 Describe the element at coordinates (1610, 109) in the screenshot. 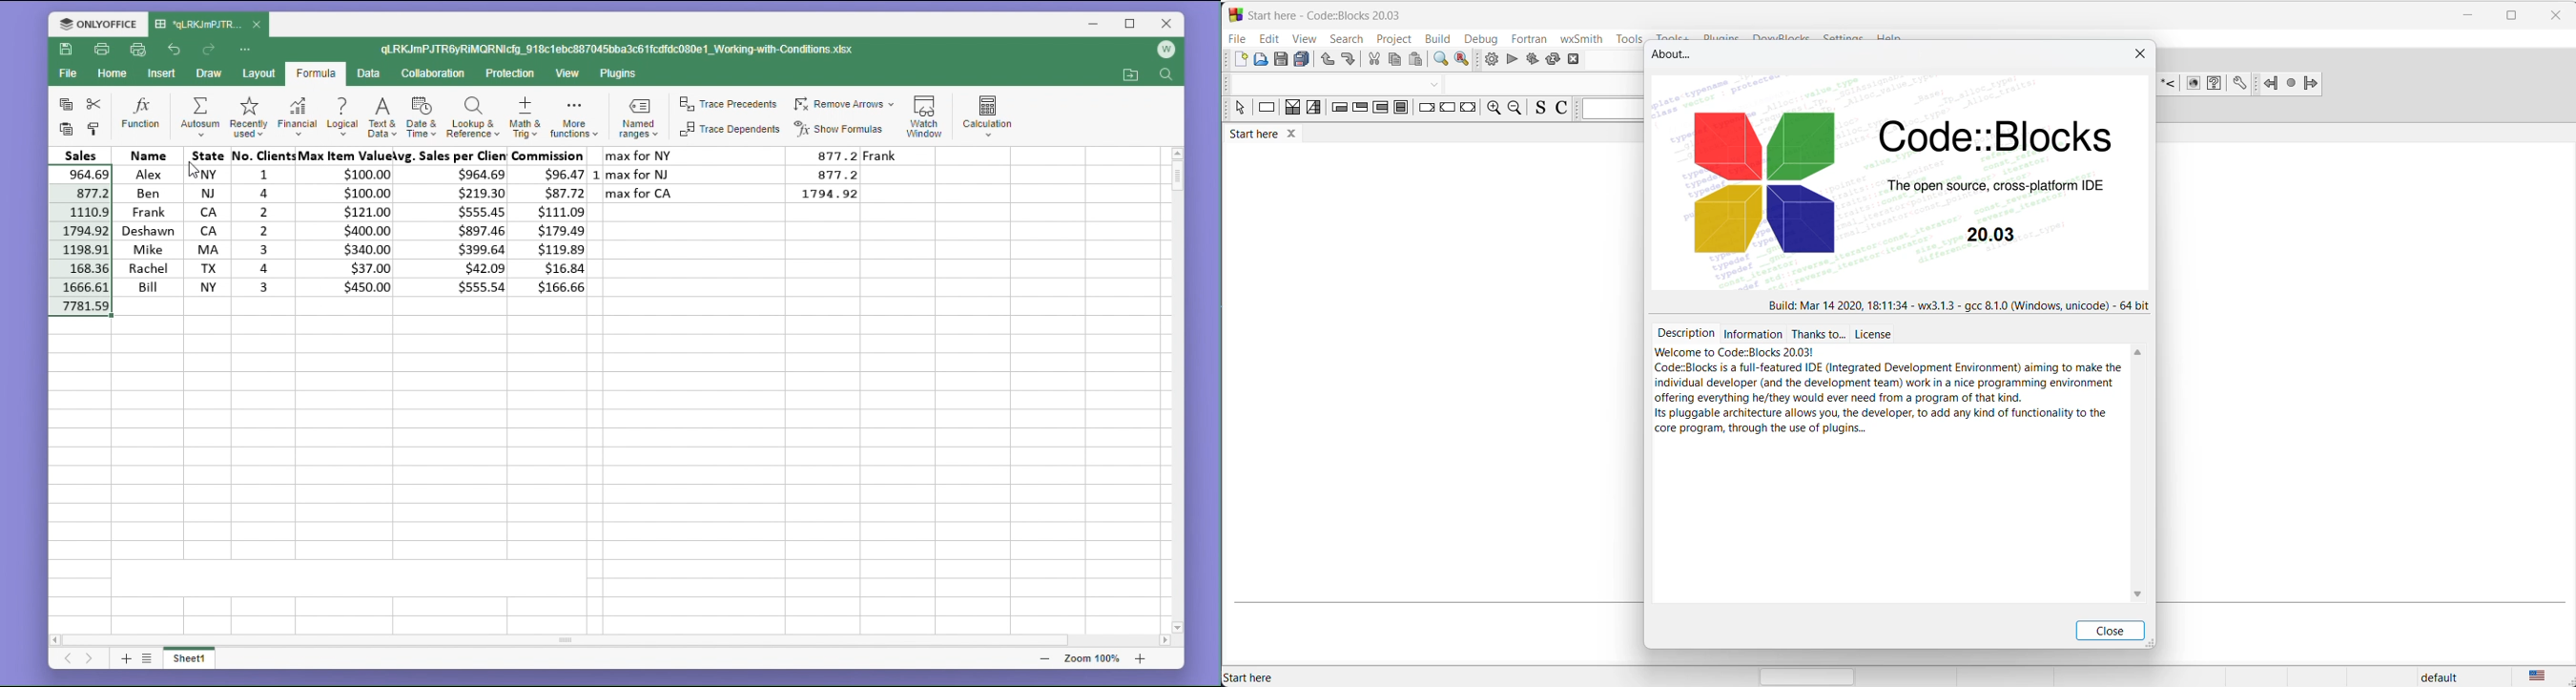

I see `Search box` at that location.